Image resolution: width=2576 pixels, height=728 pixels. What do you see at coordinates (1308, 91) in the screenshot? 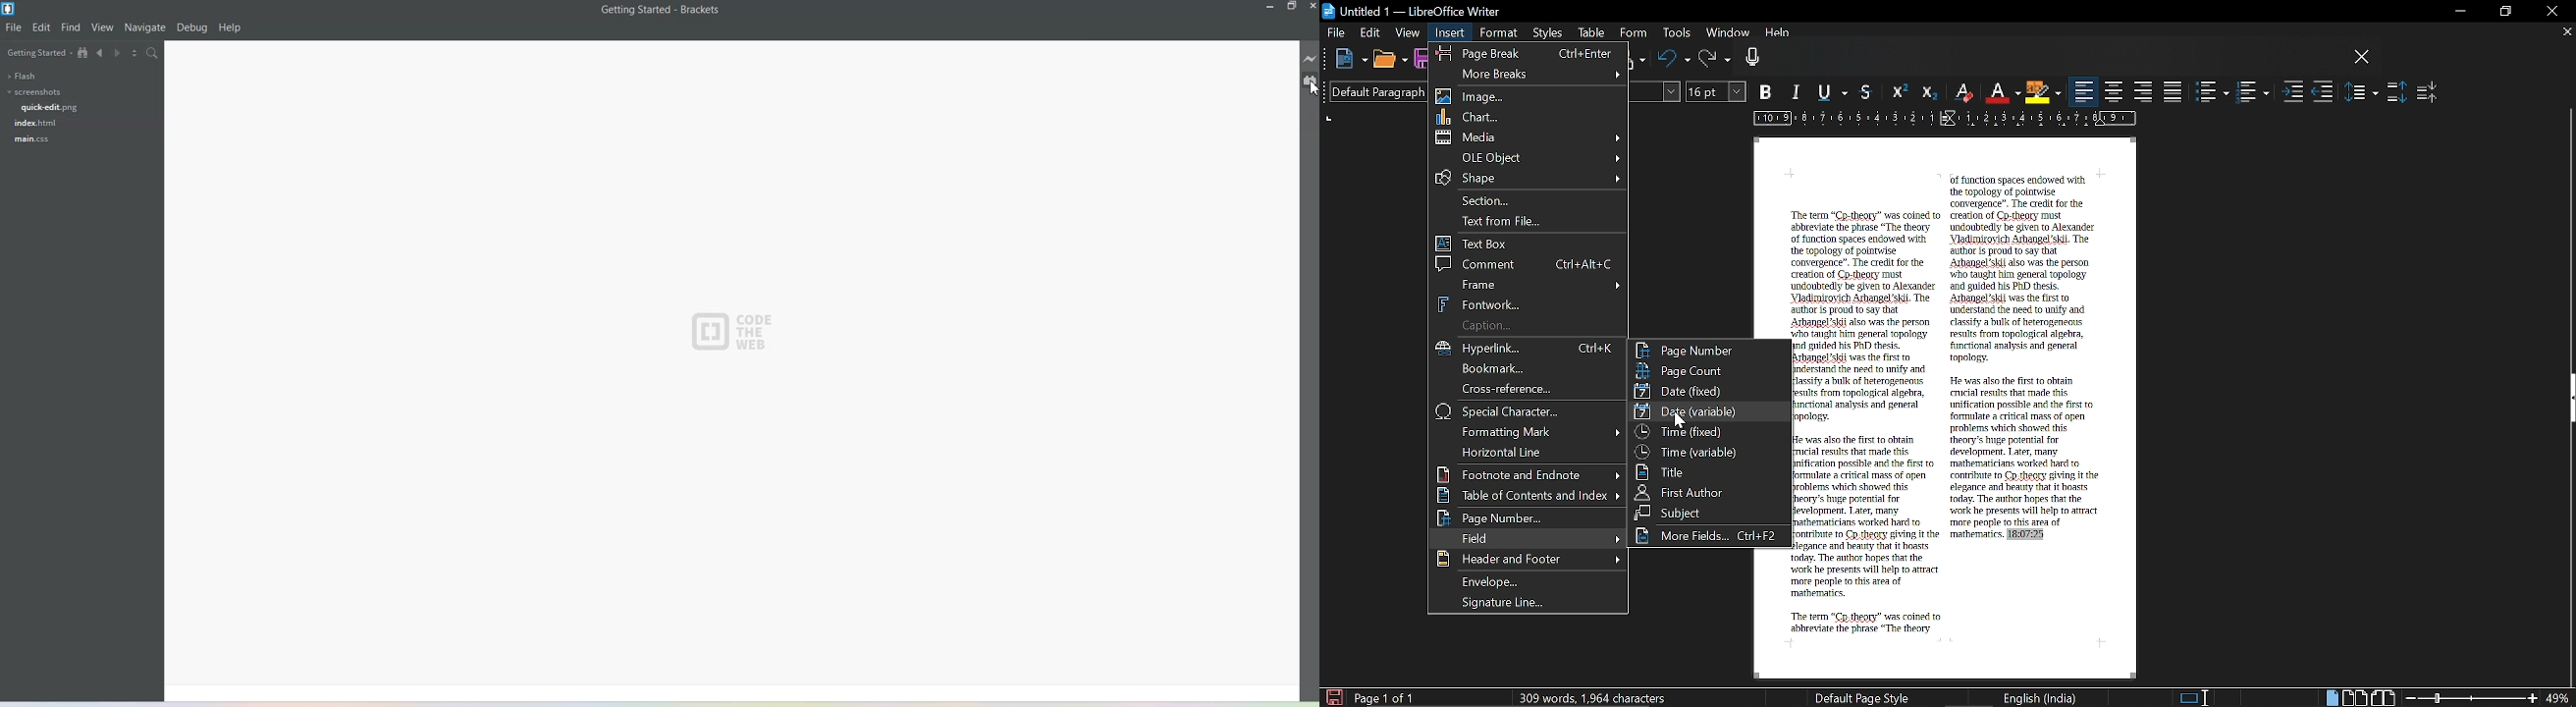
I see `Cursor` at bounding box center [1308, 91].